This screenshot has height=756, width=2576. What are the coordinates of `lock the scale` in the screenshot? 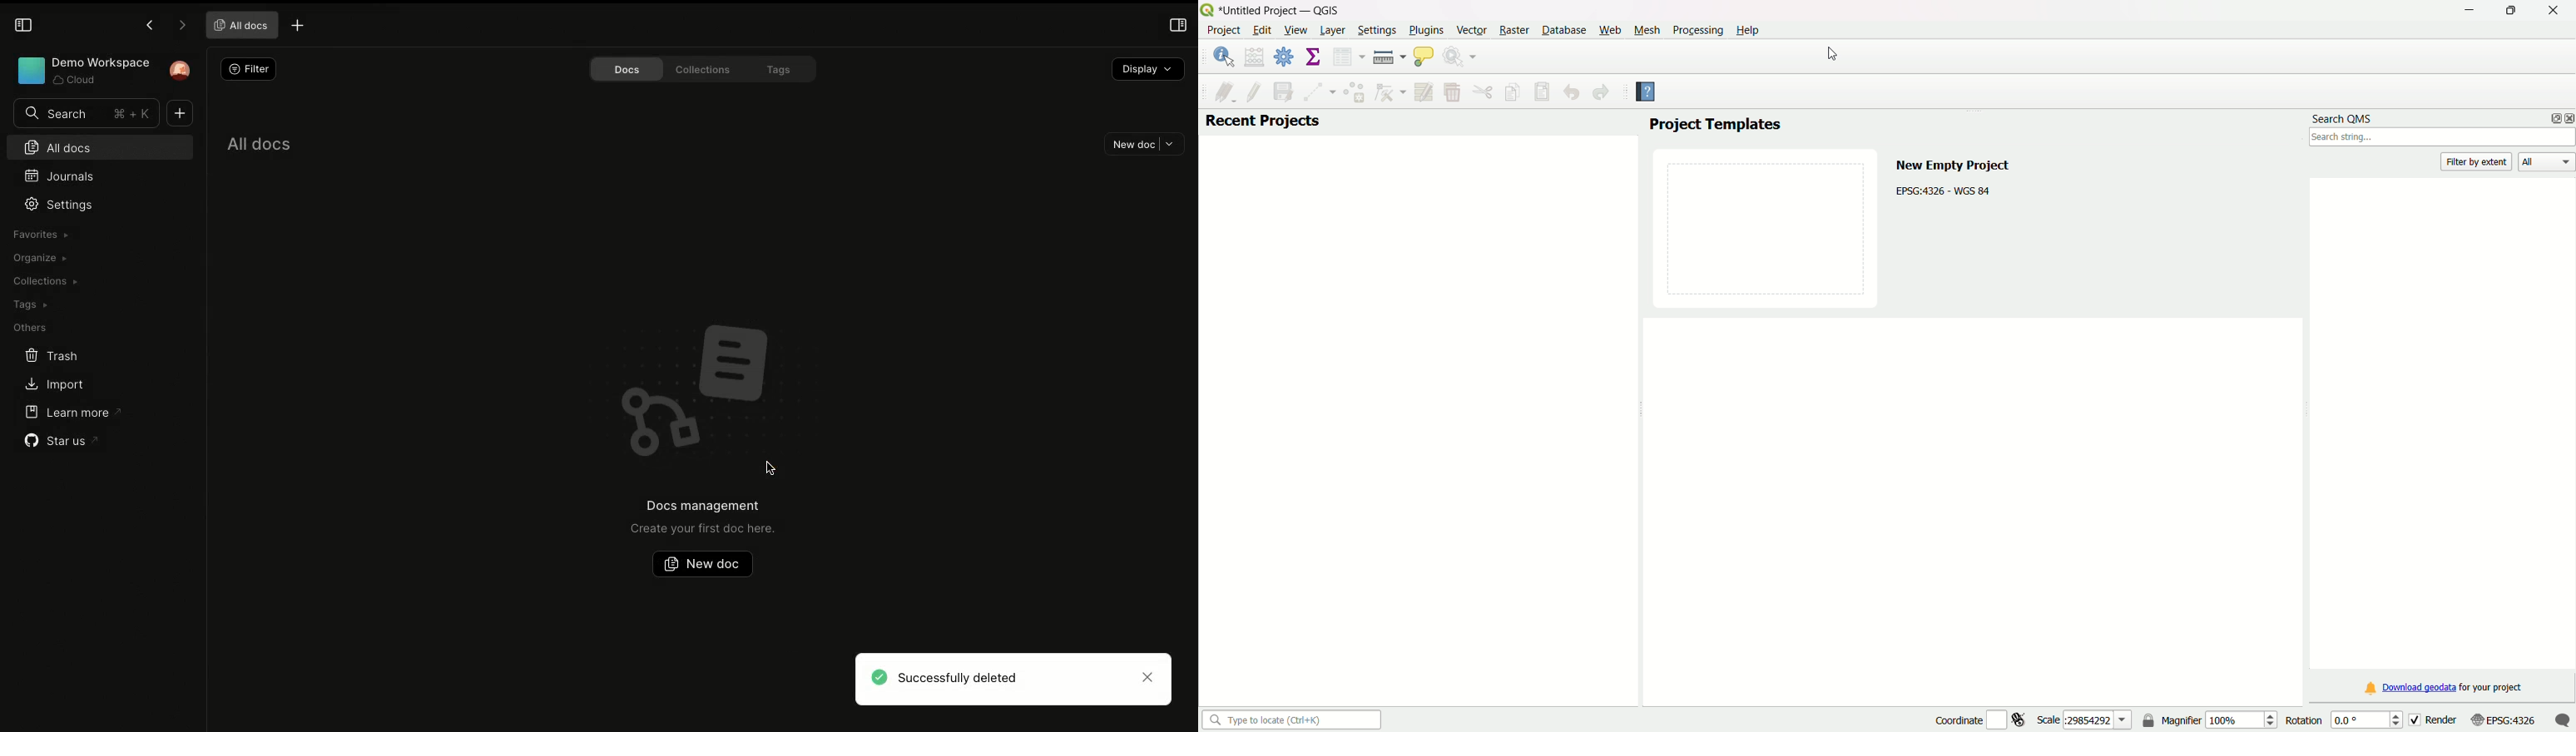 It's located at (2149, 721).